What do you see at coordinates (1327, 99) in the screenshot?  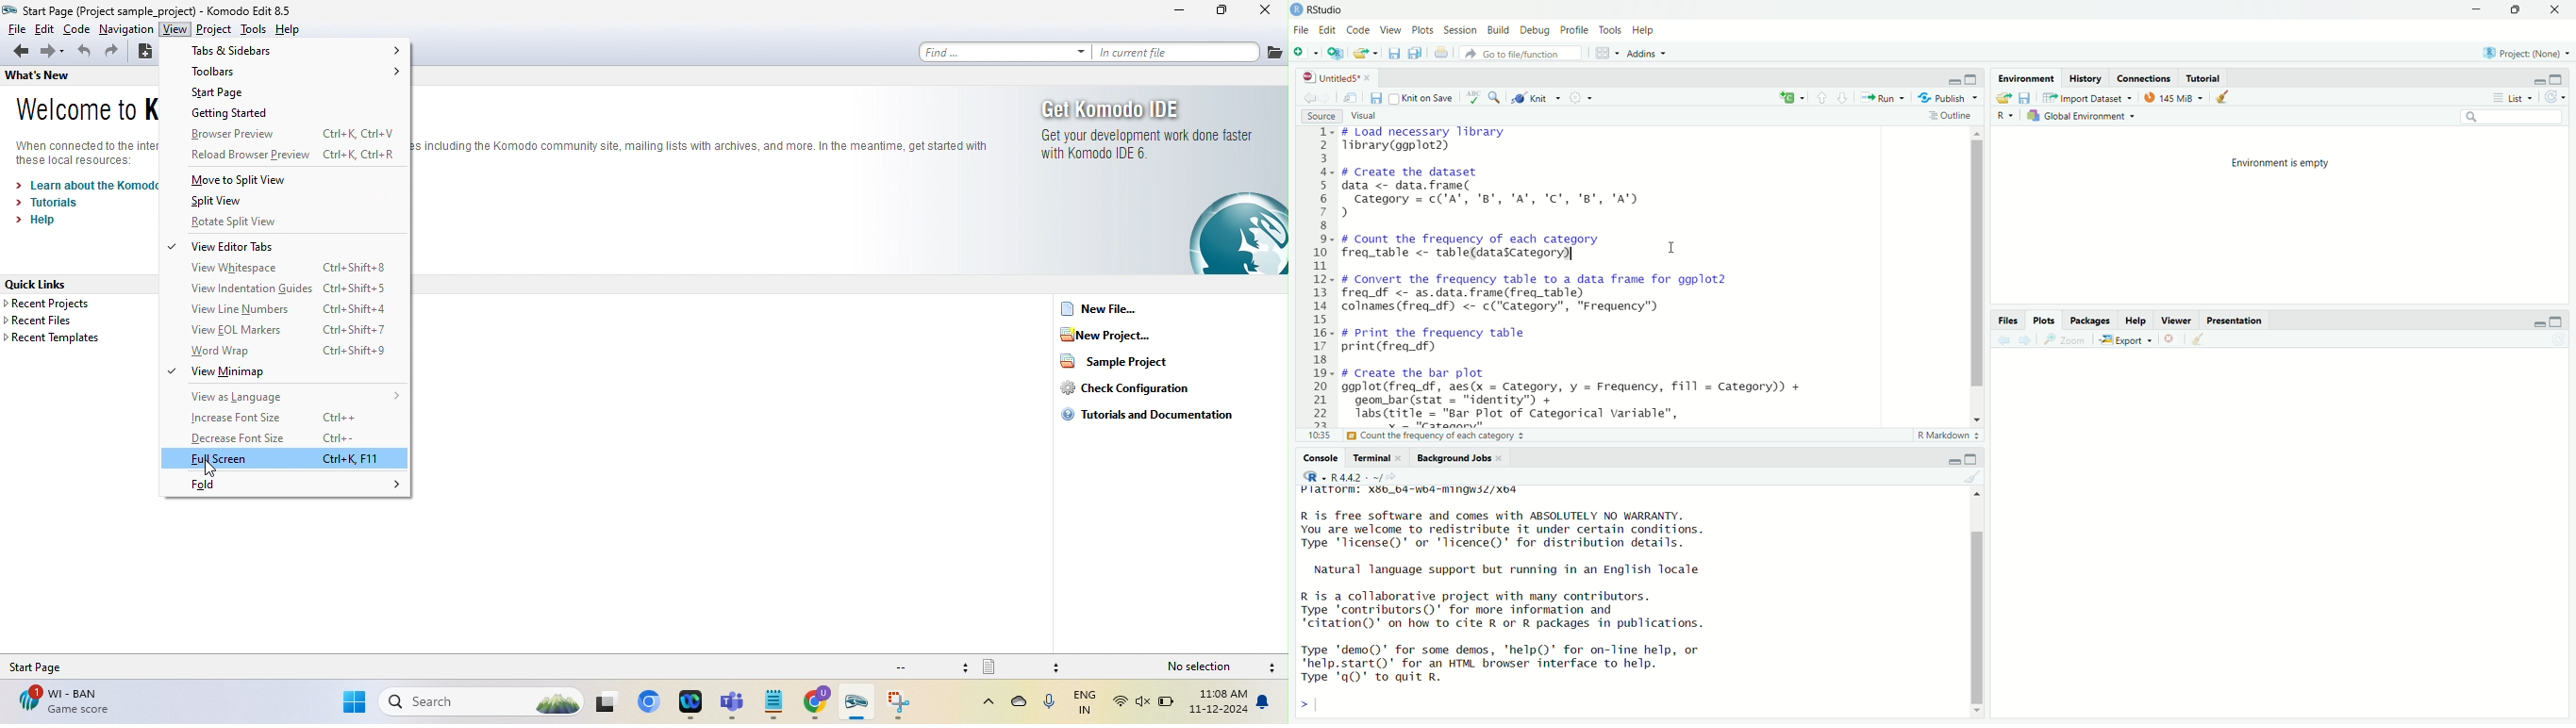 I see `go forward` at bounding box center [1327, 99].